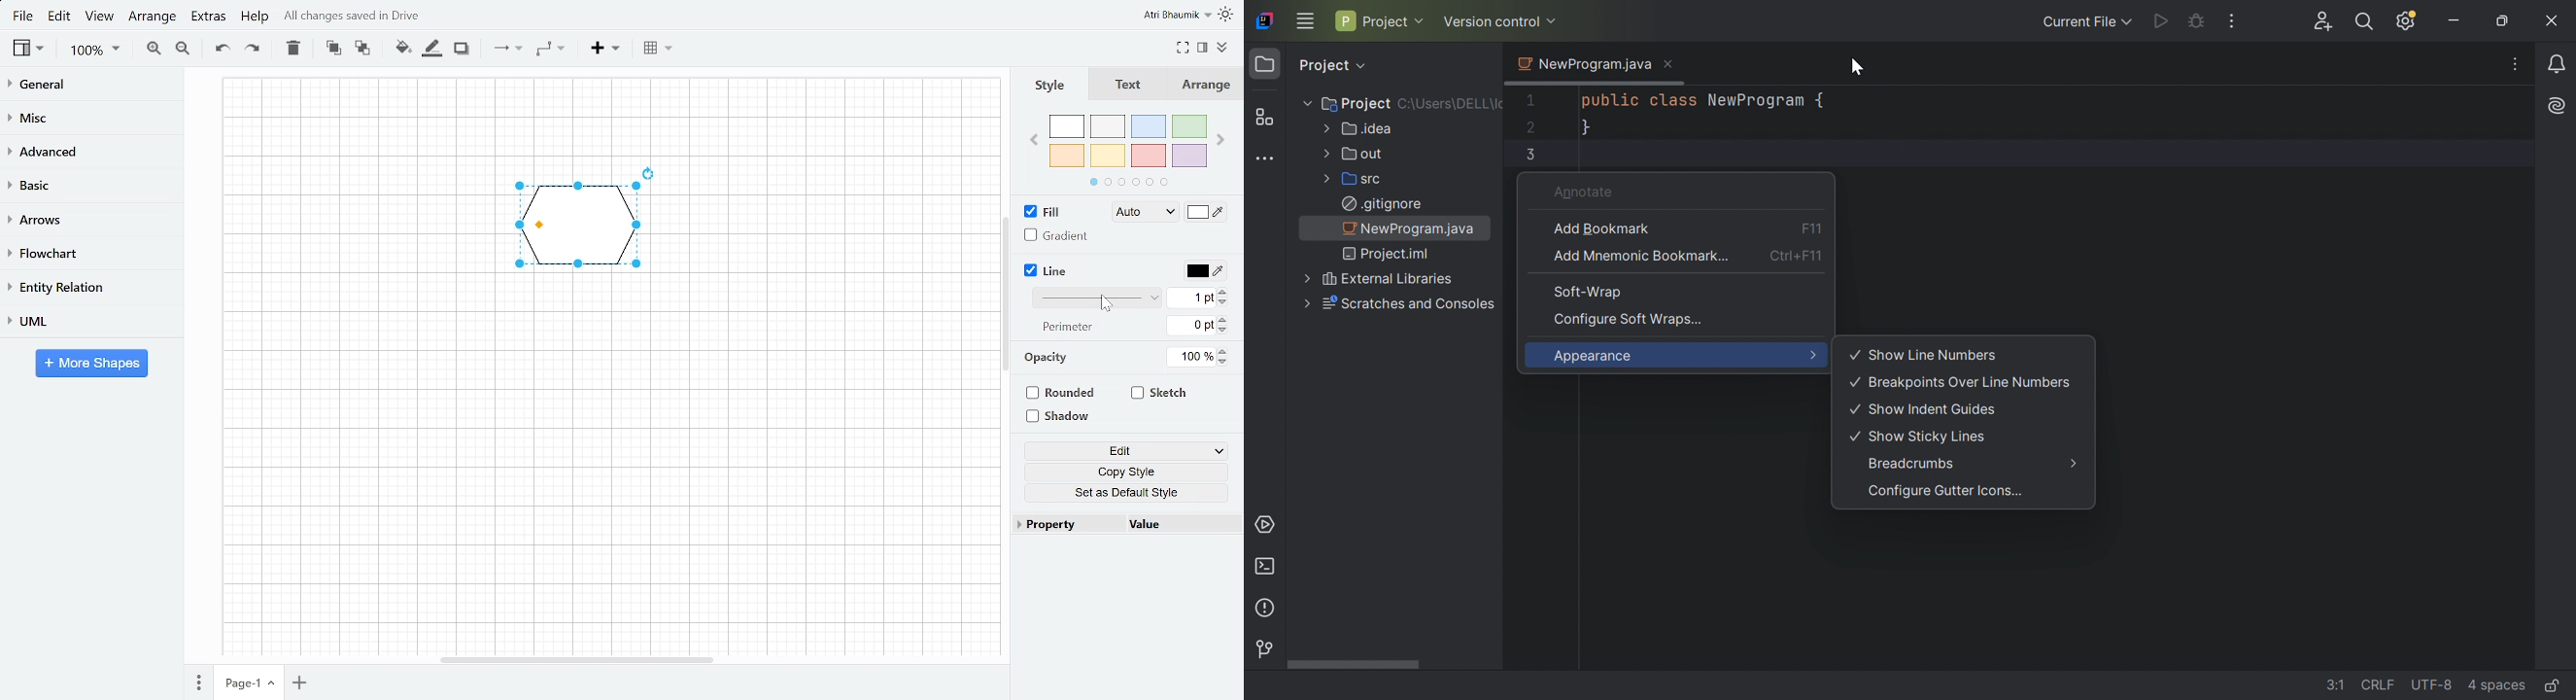 The width and height of the screenshot is (2576, 700). I want to click on Basic, so click(90, 185).